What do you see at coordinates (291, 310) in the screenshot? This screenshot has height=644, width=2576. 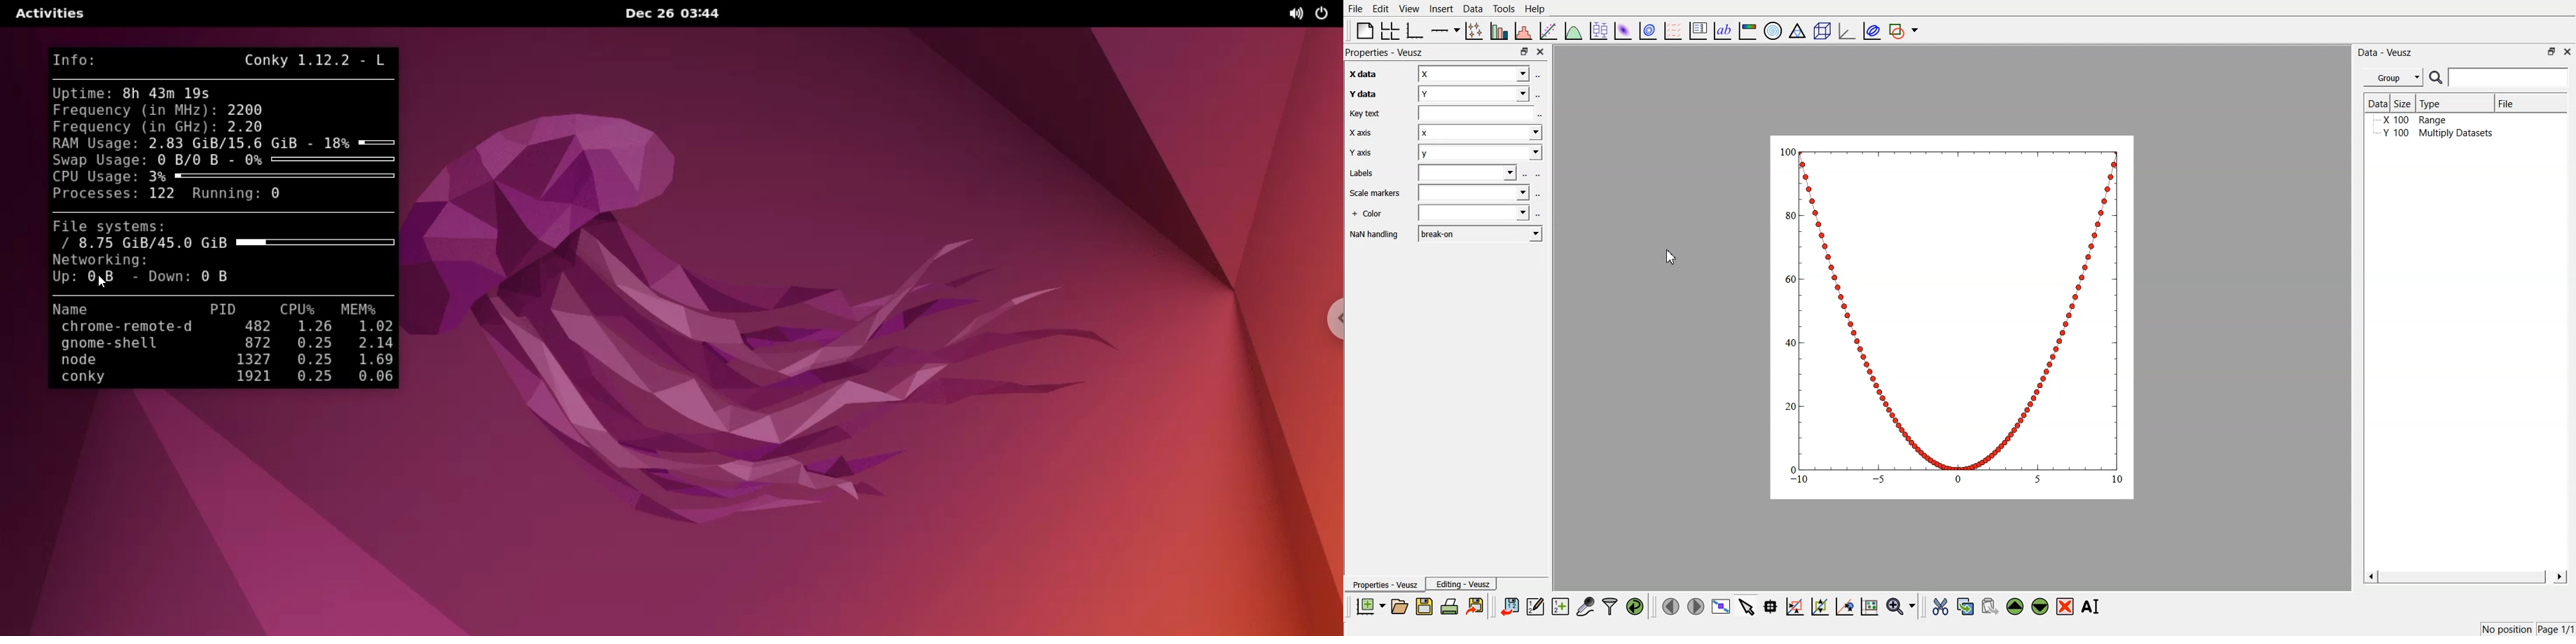 I see `CPU%` at bounding box center [291, 310].